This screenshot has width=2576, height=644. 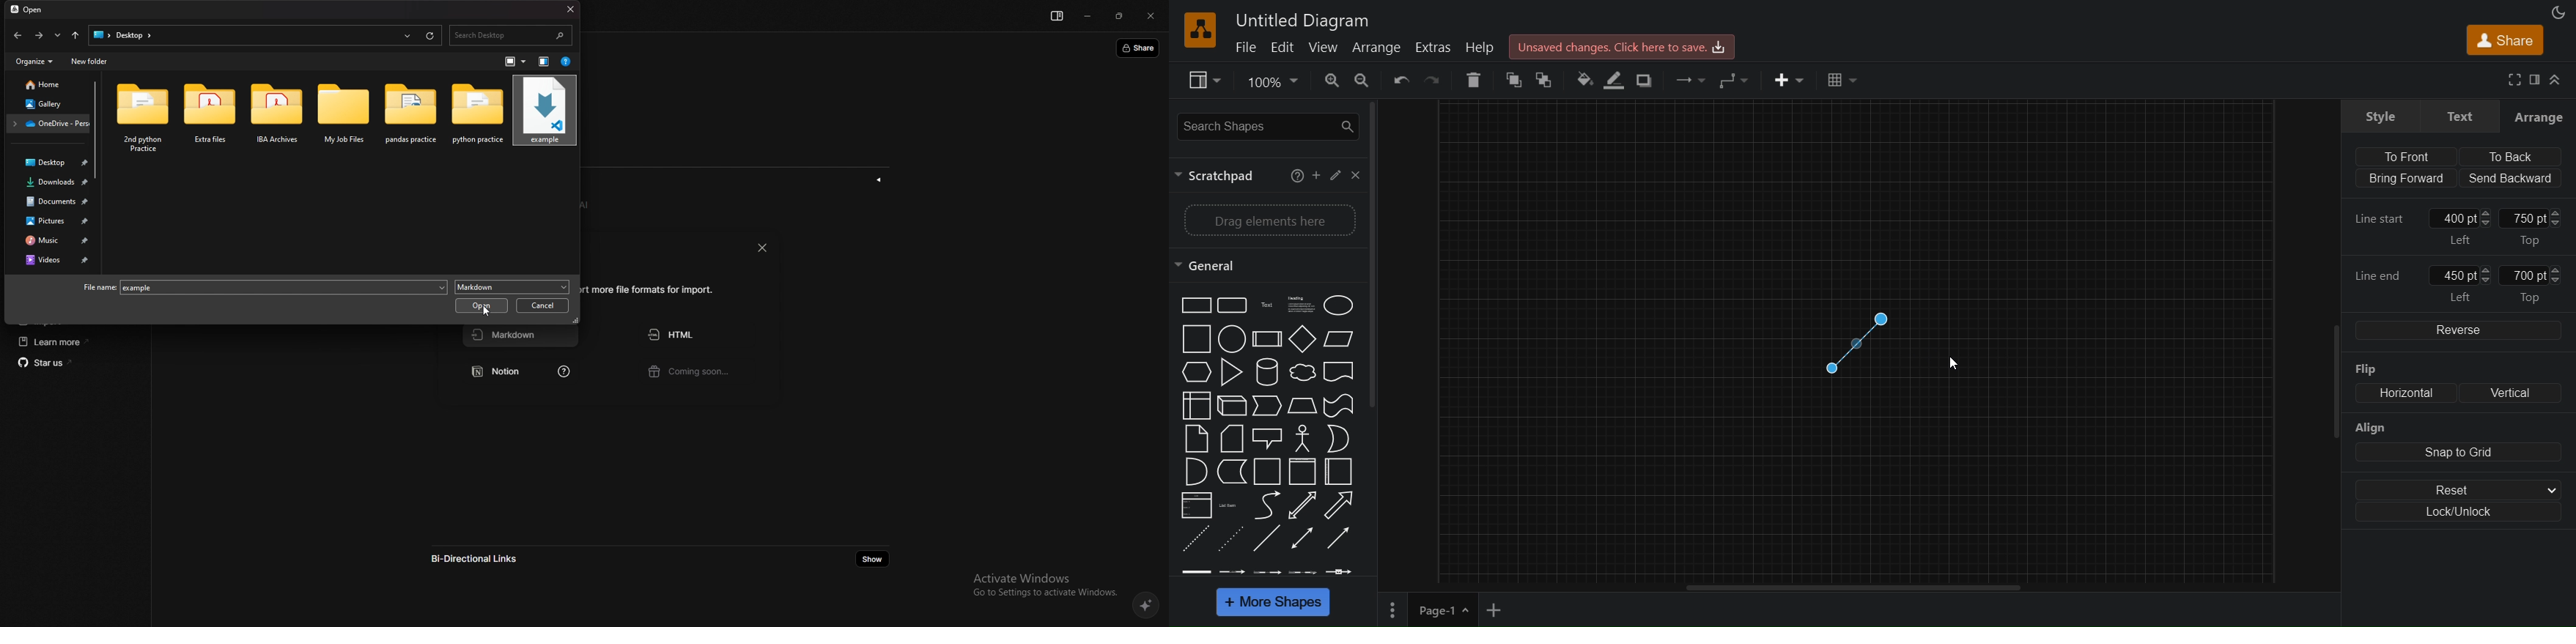 What do you see at coordinates (1230, 505) in the screenshot?
I see `Item list` at bounding box center [1230, 505].